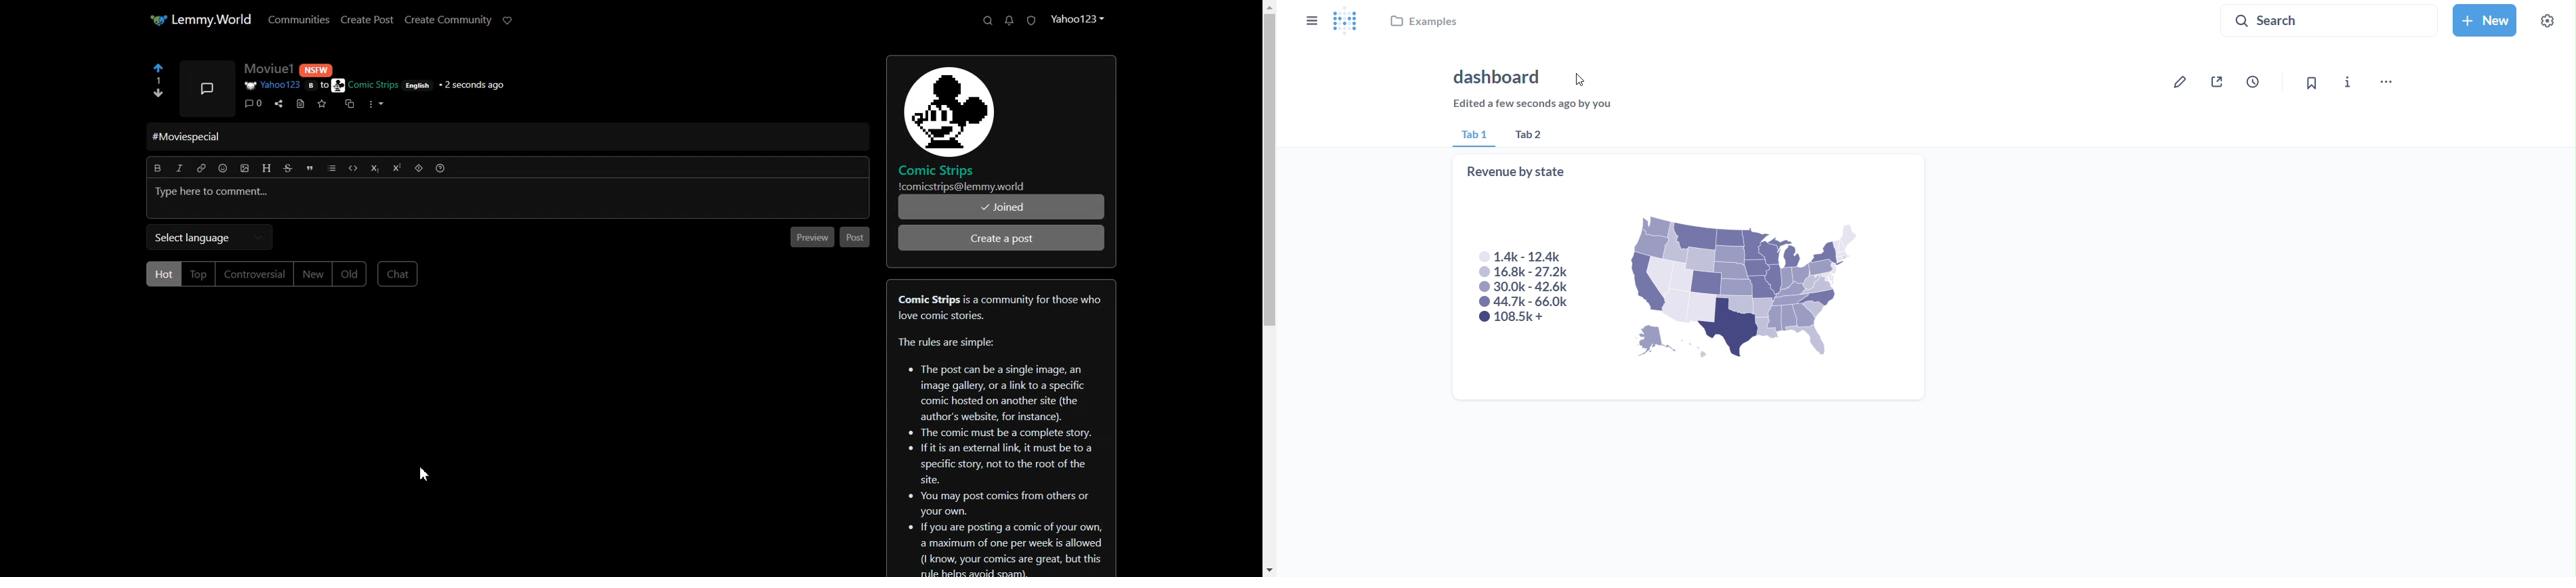  Describe the element at coordinates (178, 169) in the screenshot. I see `Italic` at that location.